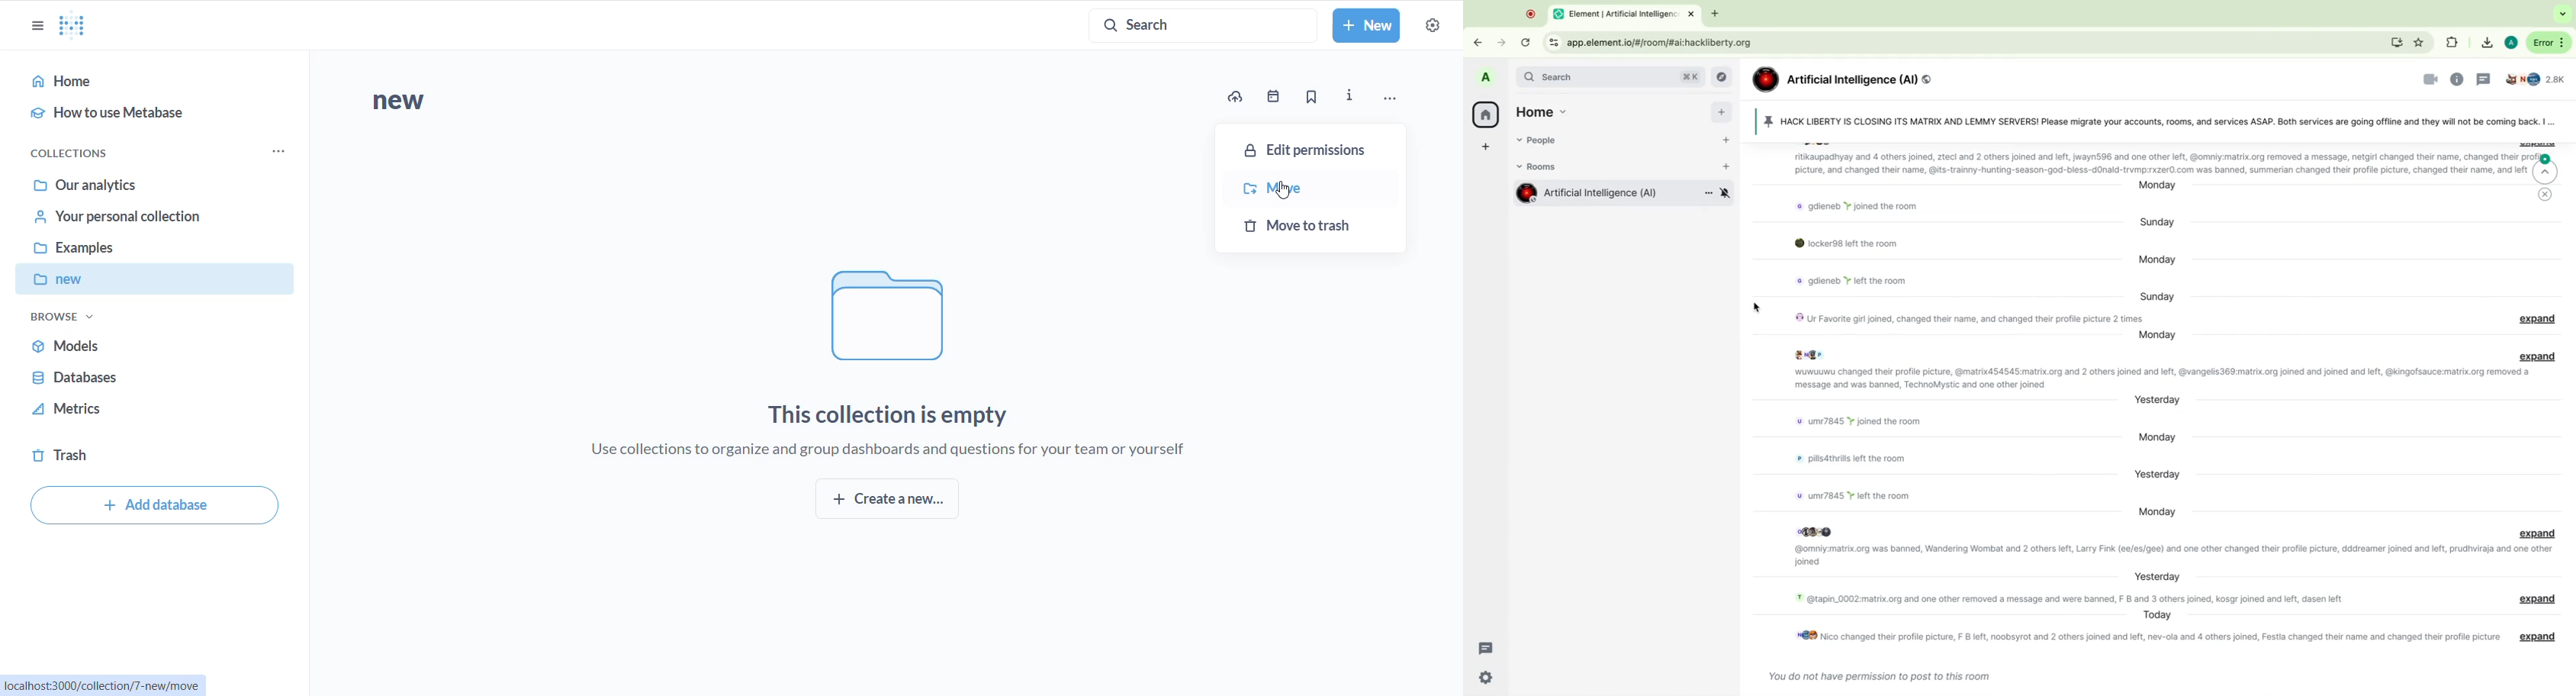 The width and height of the screenshot is (2576, 700). Describe the element at coordinates (84, 151) in the screenshot. I see `collections` at that location.